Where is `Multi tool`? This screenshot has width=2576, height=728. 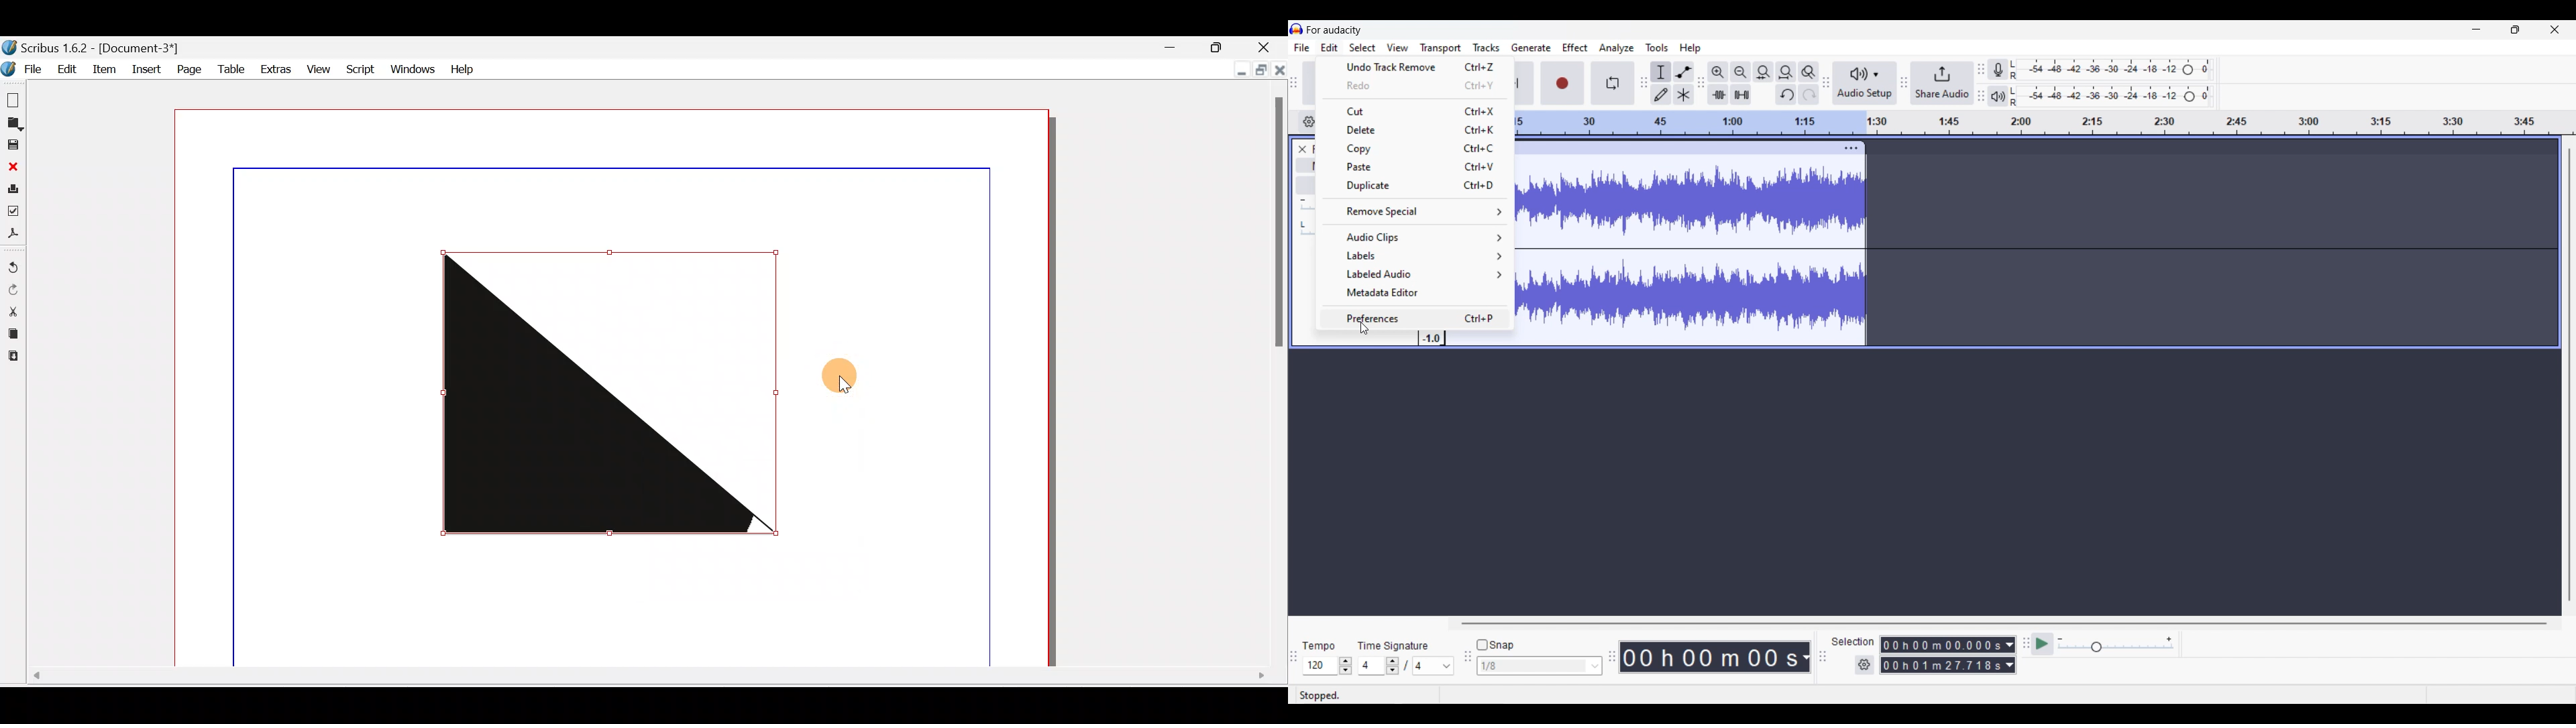 Multi tool is located at coordinates (1684, 95).